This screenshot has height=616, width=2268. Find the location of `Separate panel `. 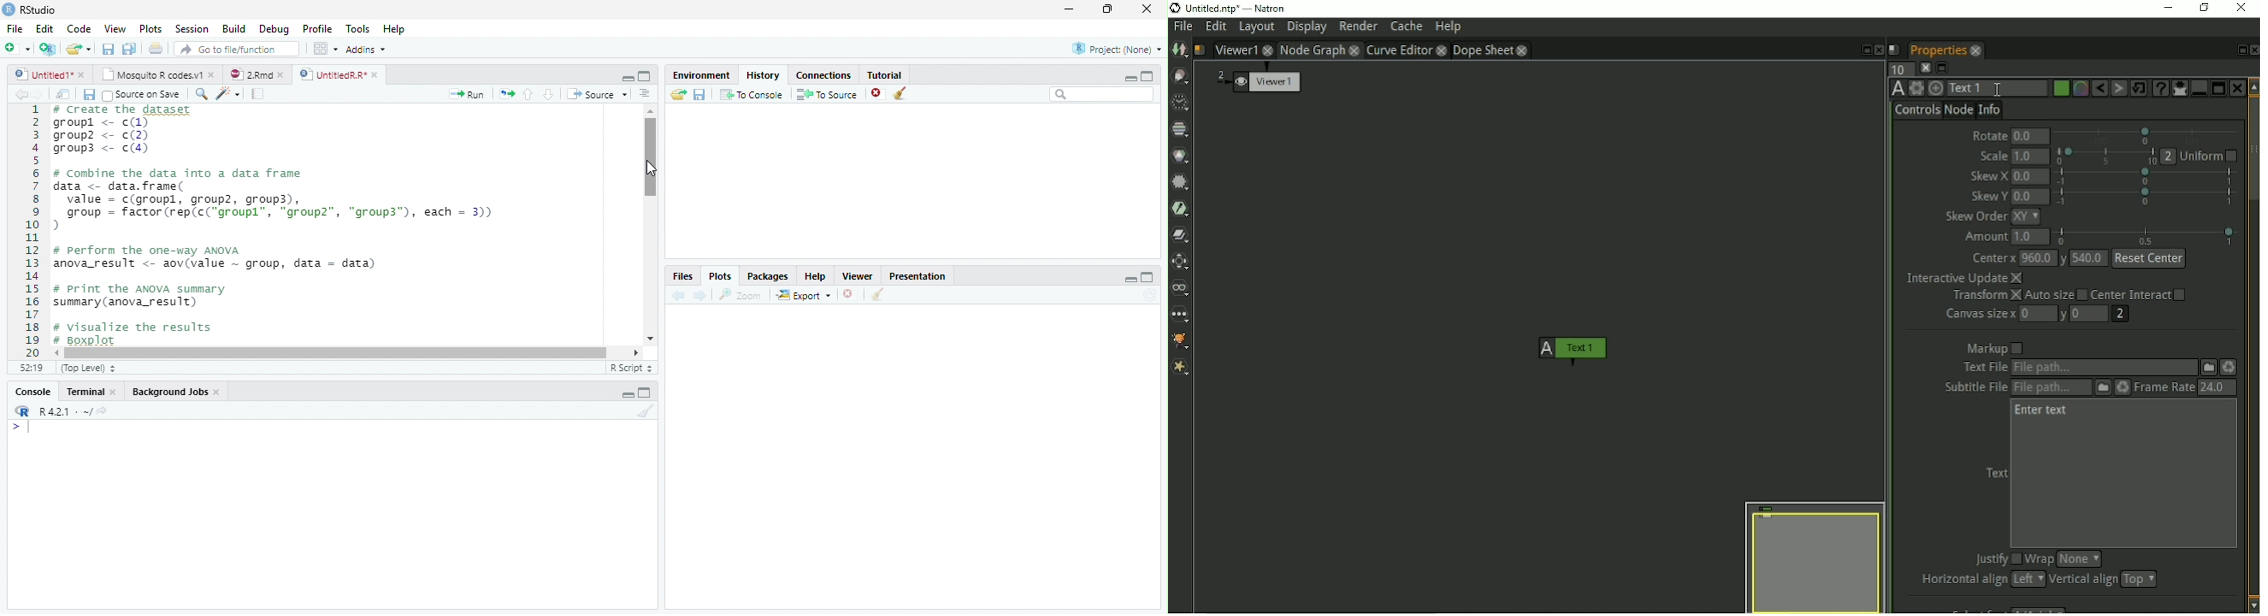

Separate panel  is located at coordinates (2219, 86).